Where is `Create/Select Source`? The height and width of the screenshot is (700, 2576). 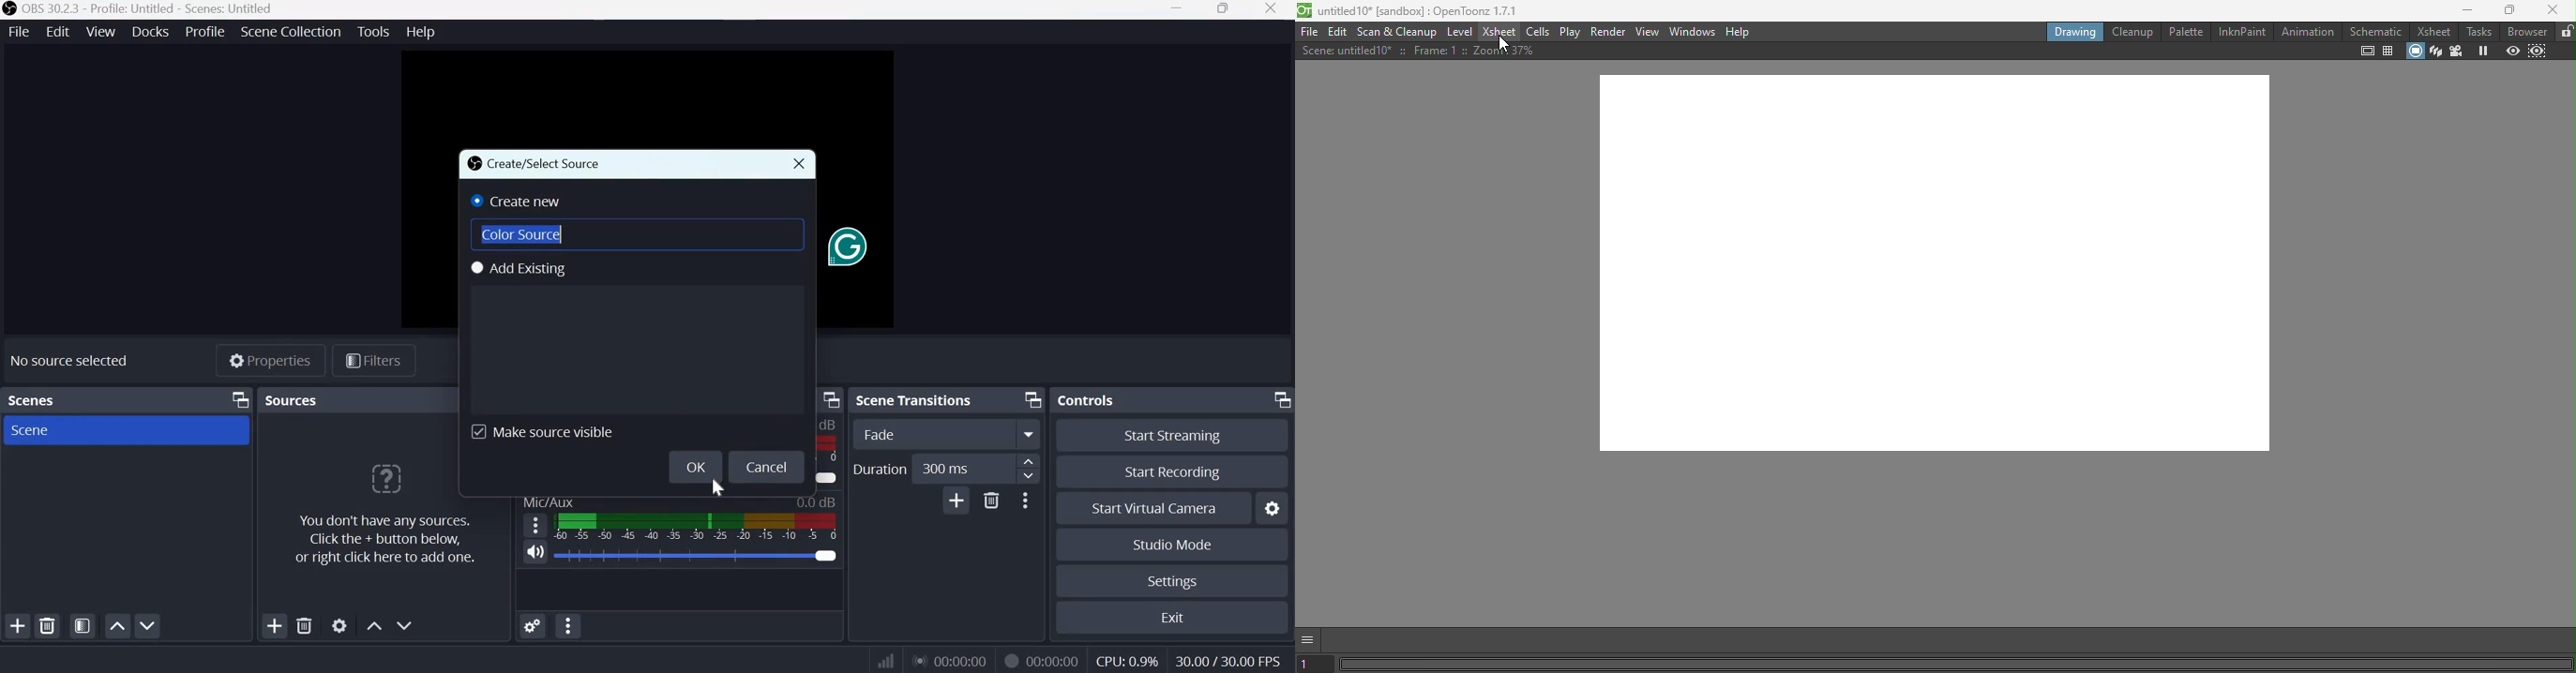 Create/Select Source is located at coordinates (538, 164).